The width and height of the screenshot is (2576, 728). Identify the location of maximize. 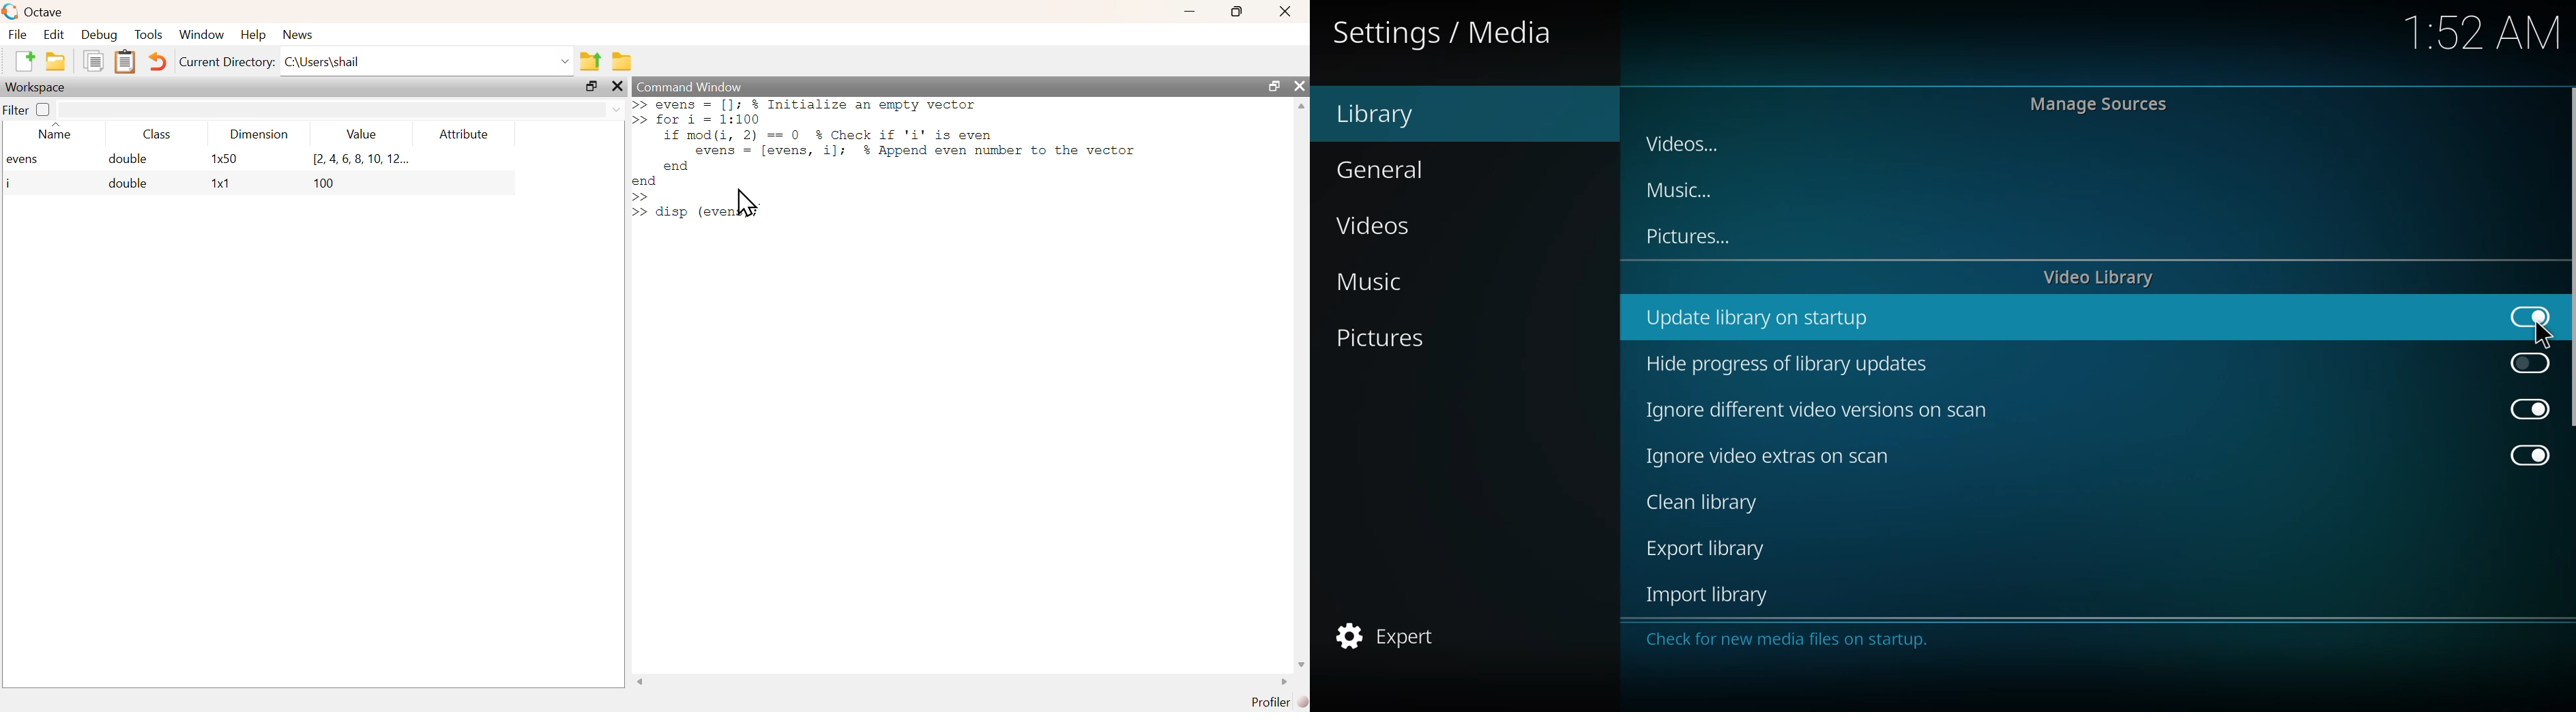
(1274, 87).